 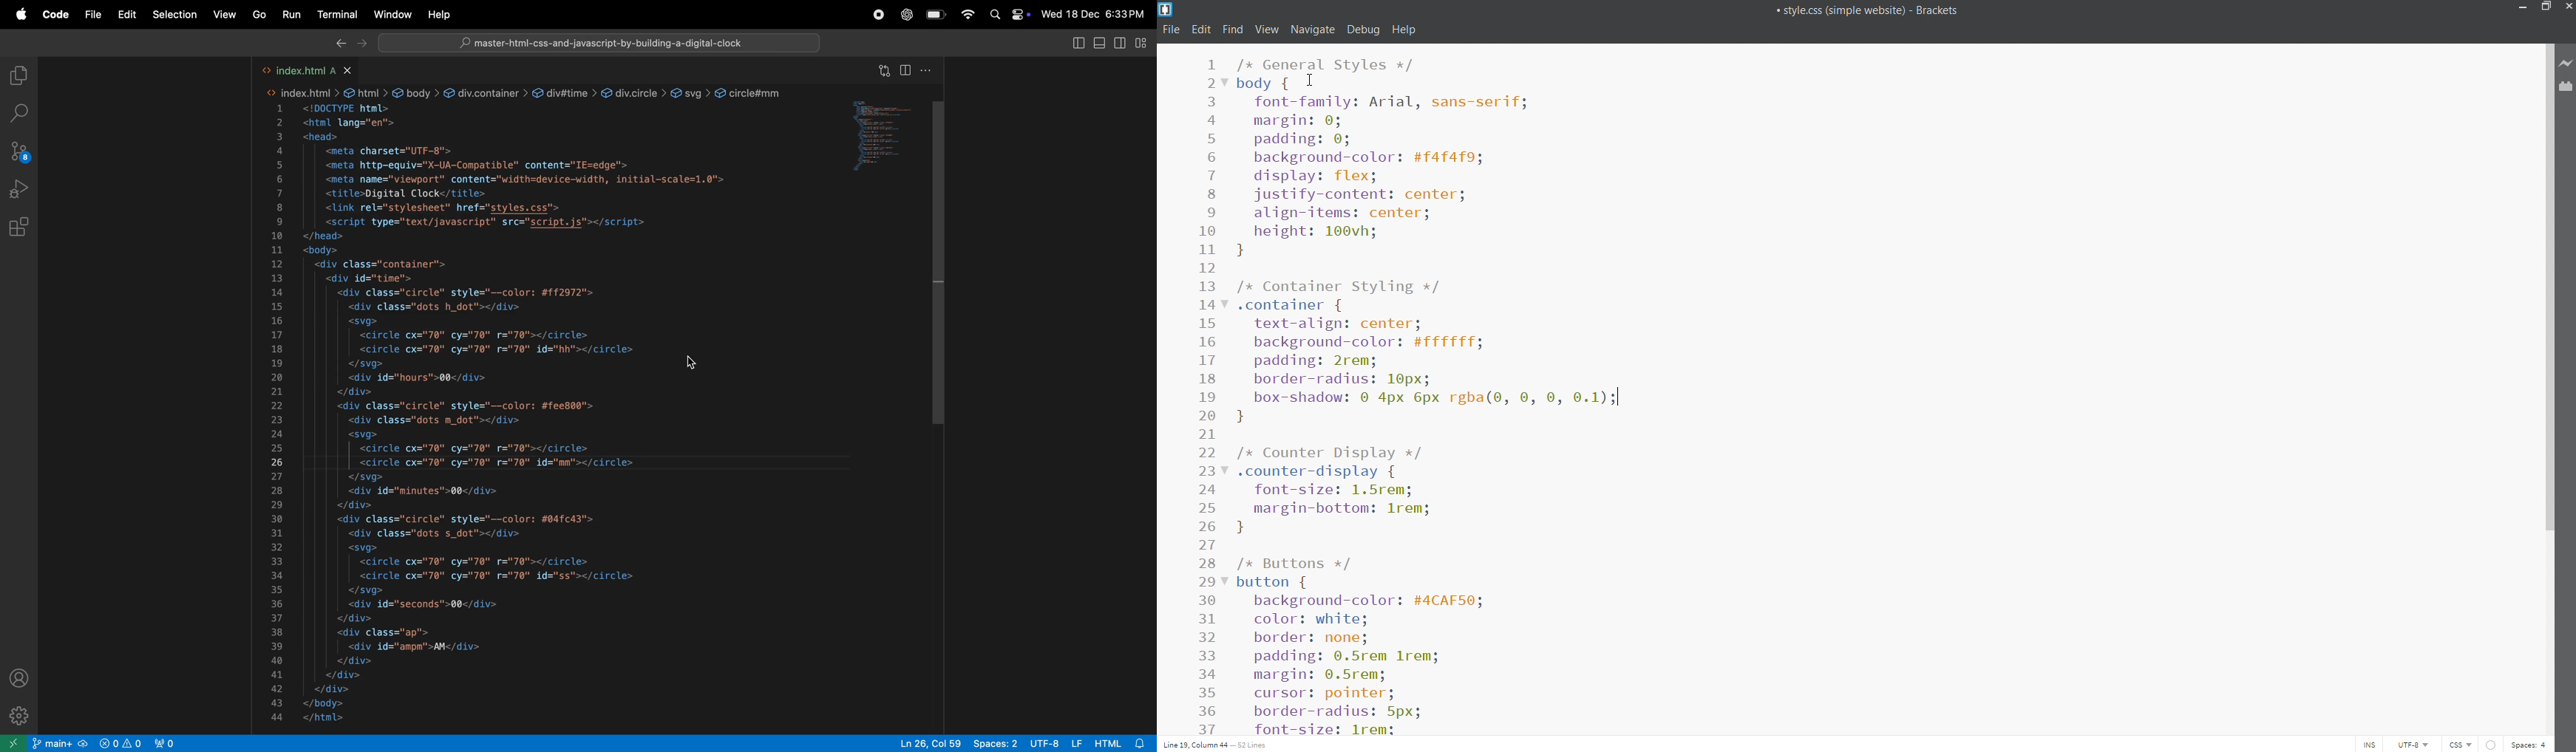 I want to click on battery, so click(x=935, y=15).